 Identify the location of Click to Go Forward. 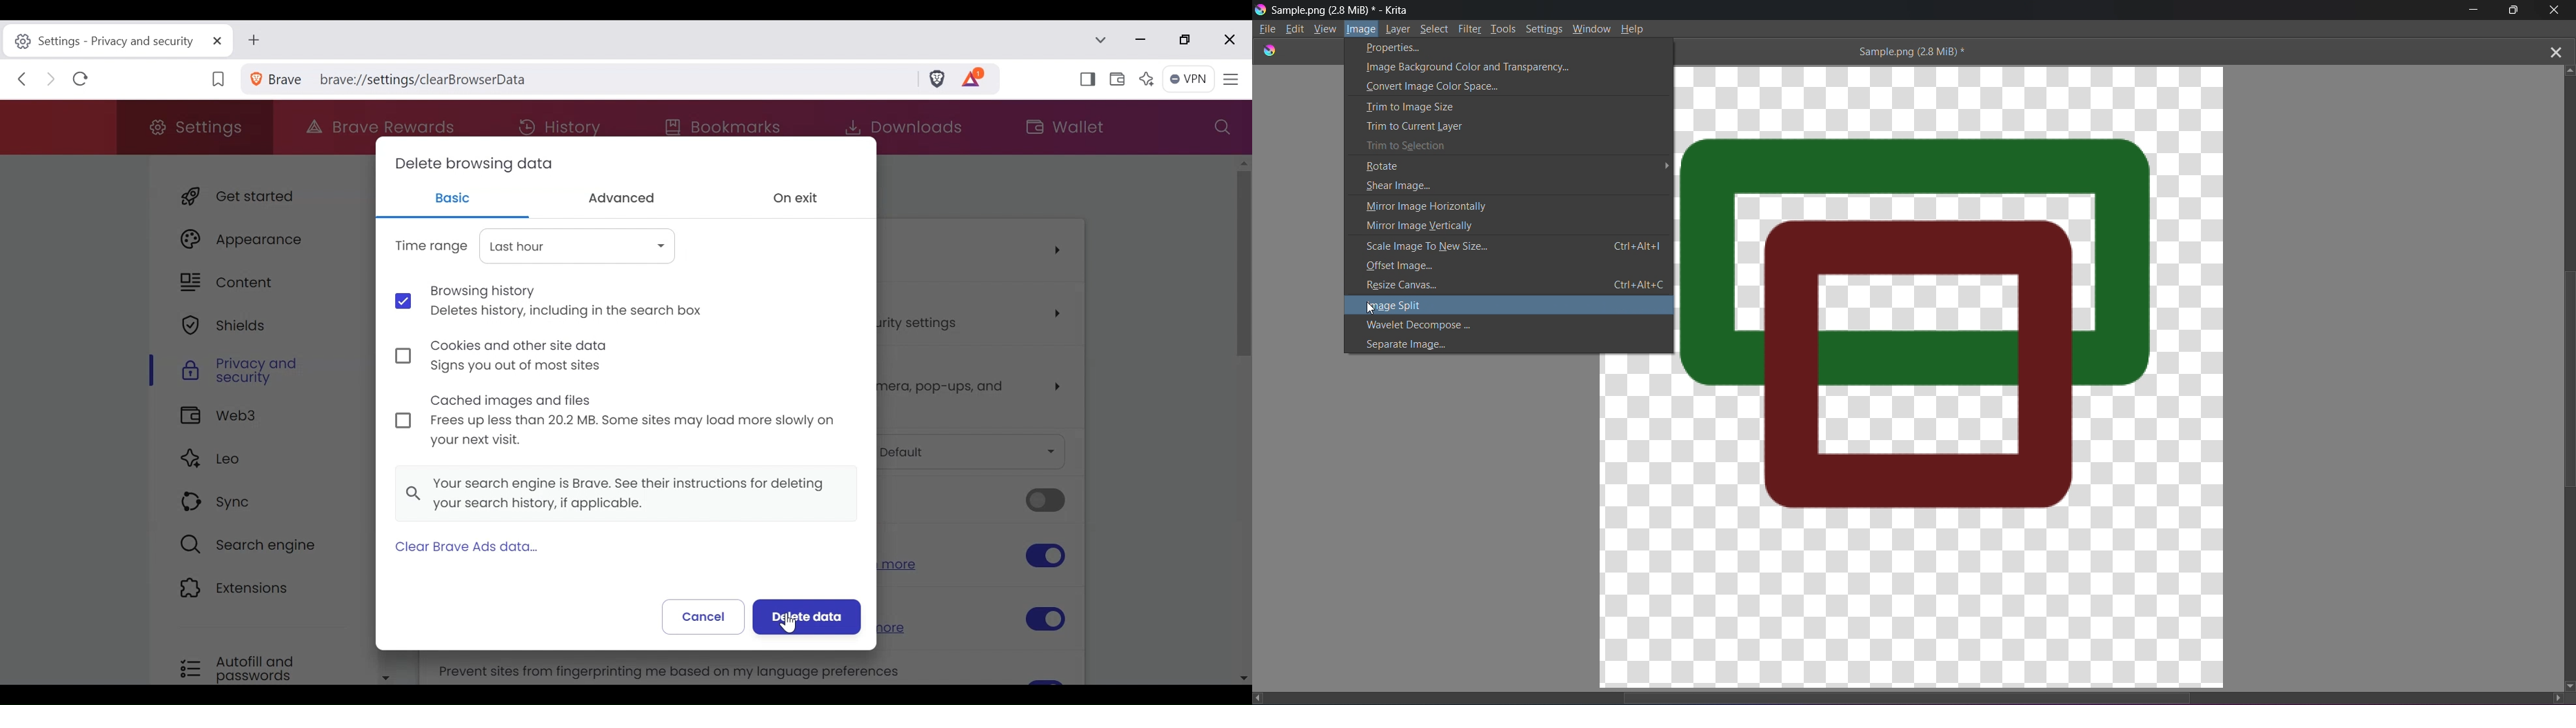
(52, 82).